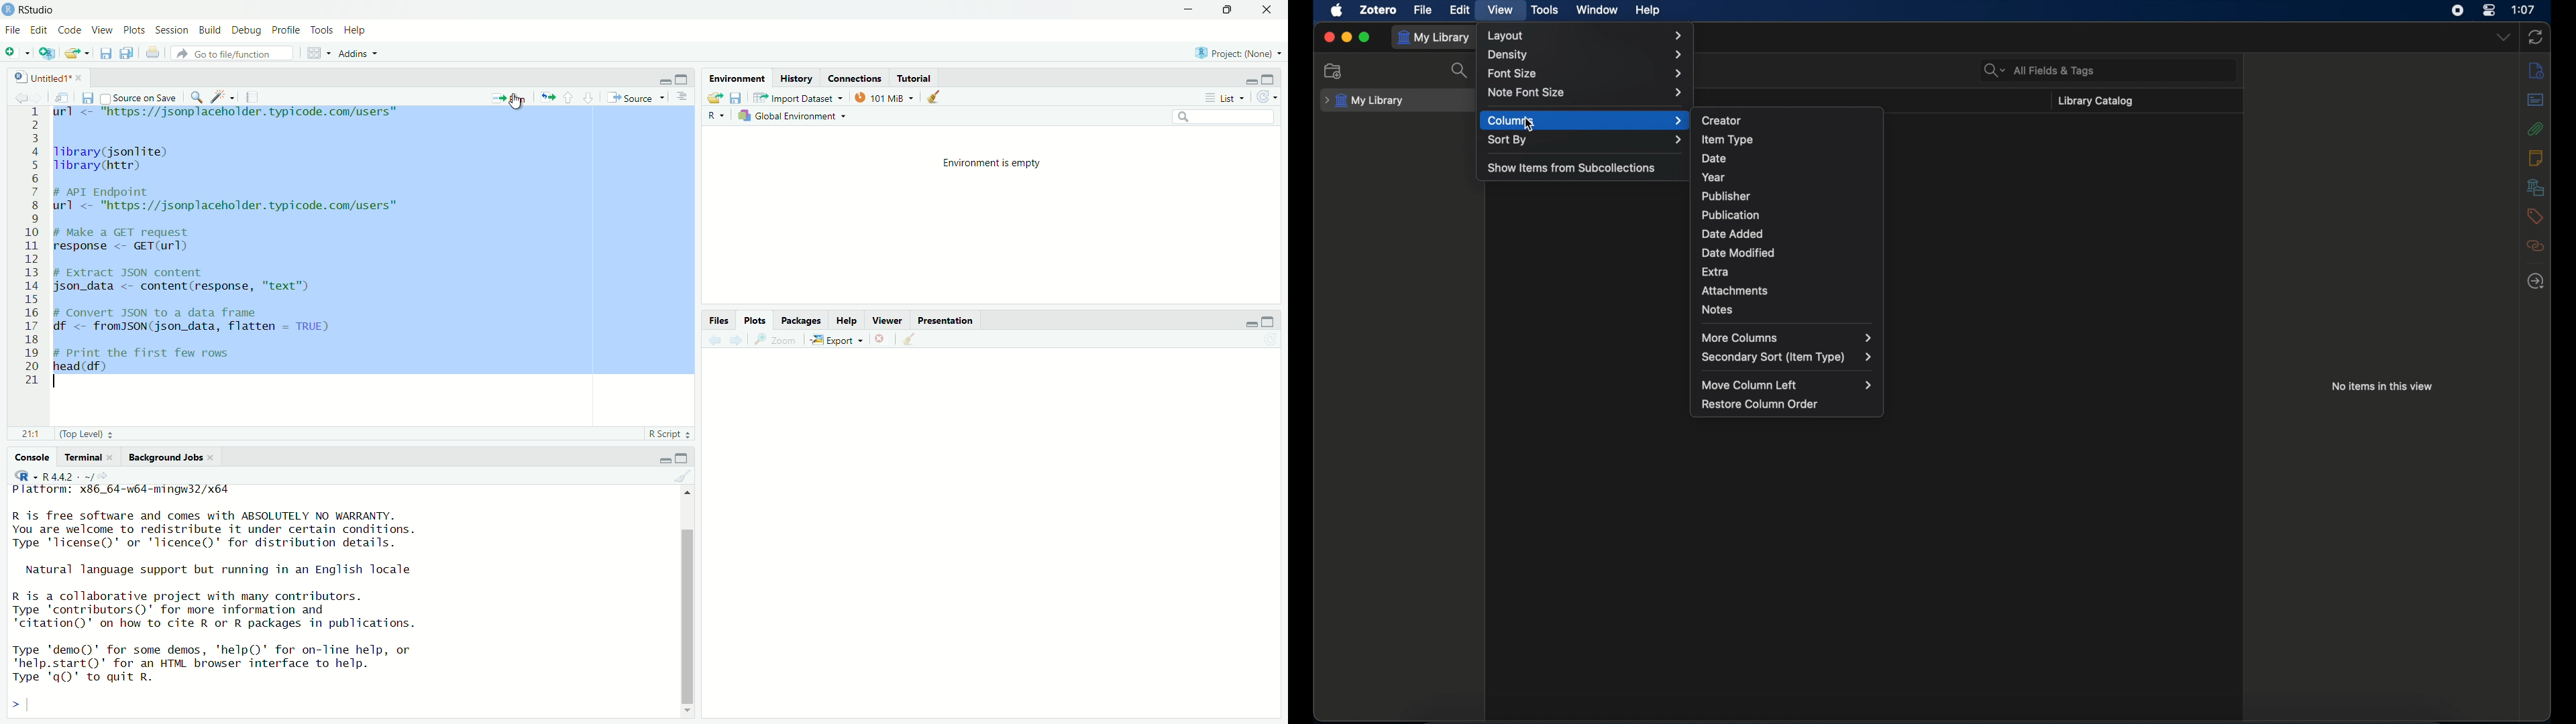 Image resolution: width=2576 pixels, height=728 pixels. What do you see at coordinates (854, 78) in the screenshot?
I see `Connections` at bounding box center [854, 78].